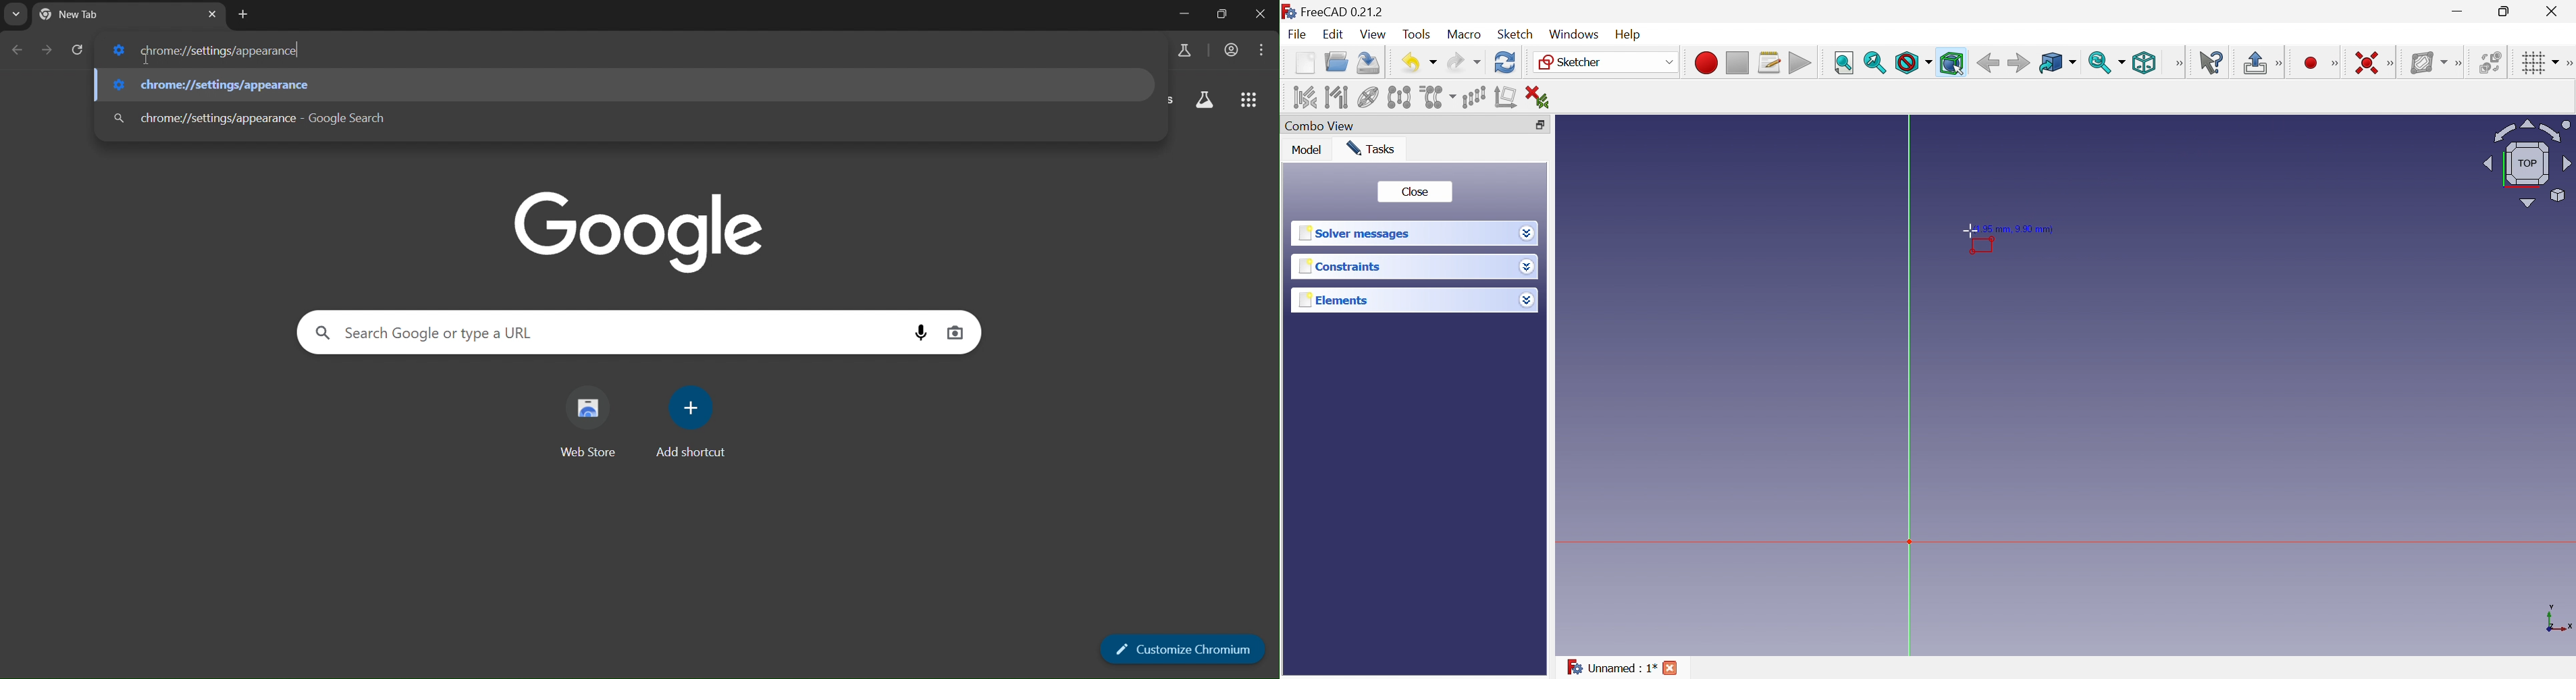 The height and width of the screenshot is (700, 2576). What do you see at coordinates (2147, 62) in the screenshot?
I see `Isometric` at bounding box center [2147, 62].